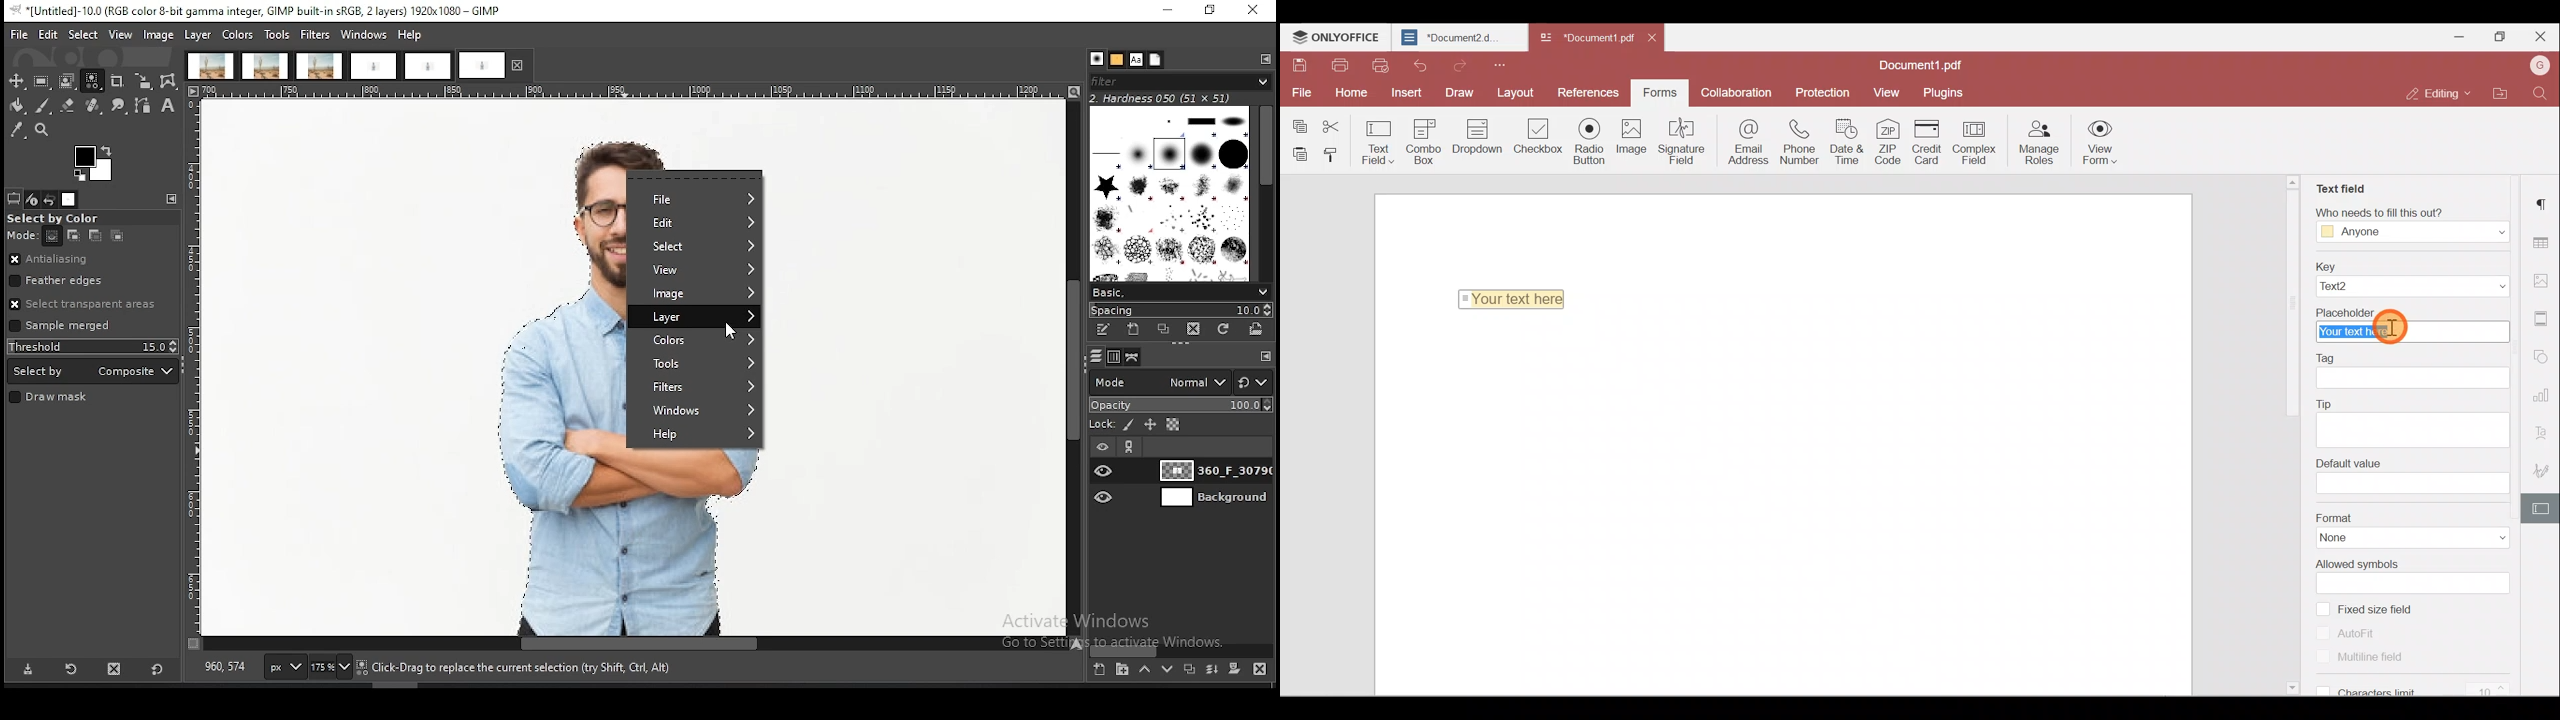 Image resolution: width=2576 pixels, height=728 pixels. Describe the element at coordinates (2541, 279) in the screenshot. I see `Image settings` at that location.